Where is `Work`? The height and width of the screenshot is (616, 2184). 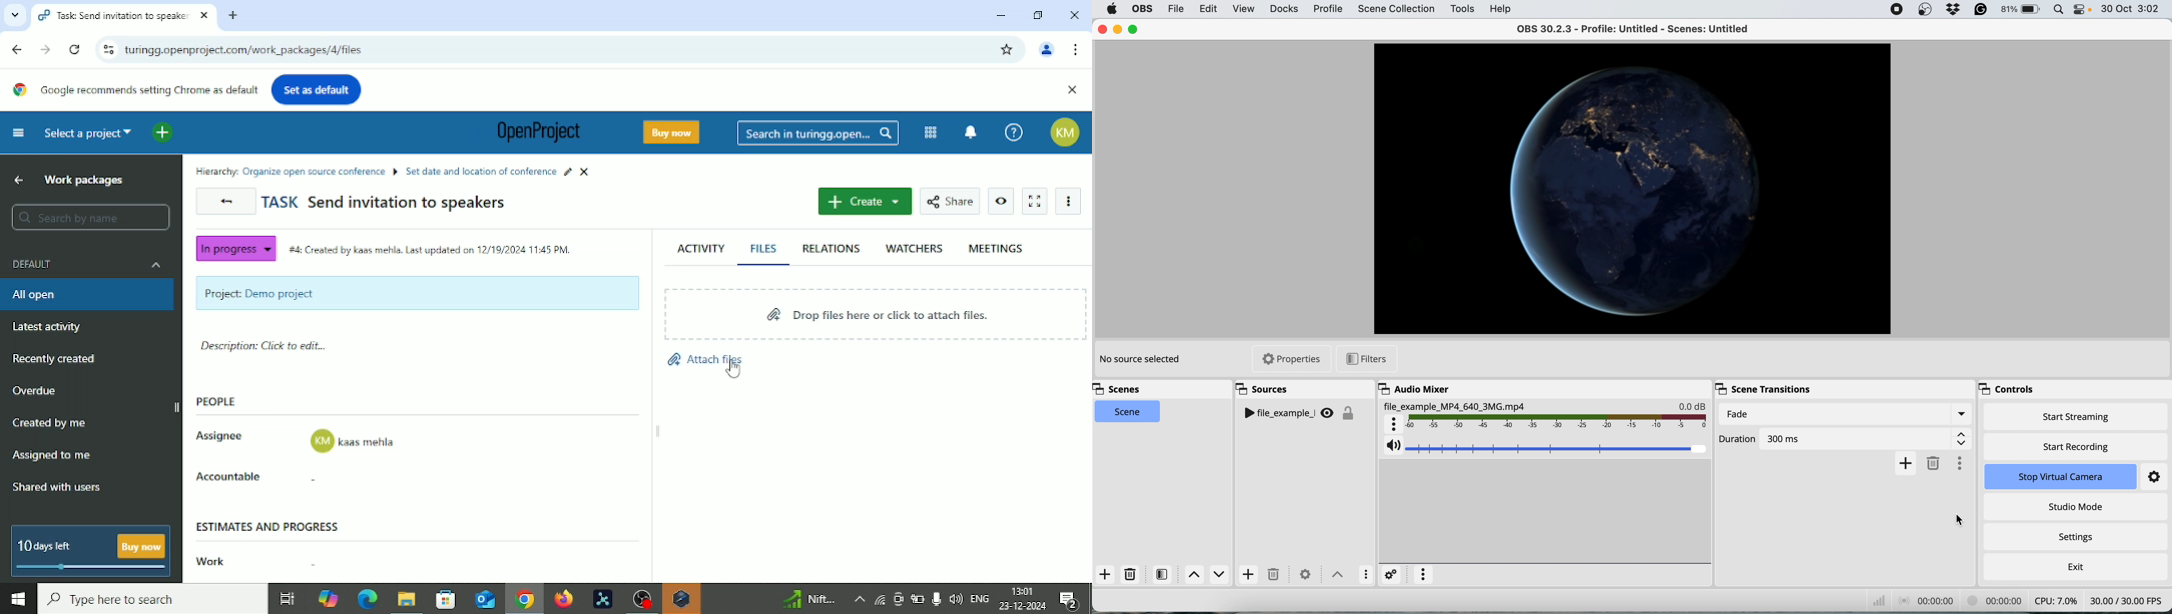 Work is located at coordinates (208, 562).